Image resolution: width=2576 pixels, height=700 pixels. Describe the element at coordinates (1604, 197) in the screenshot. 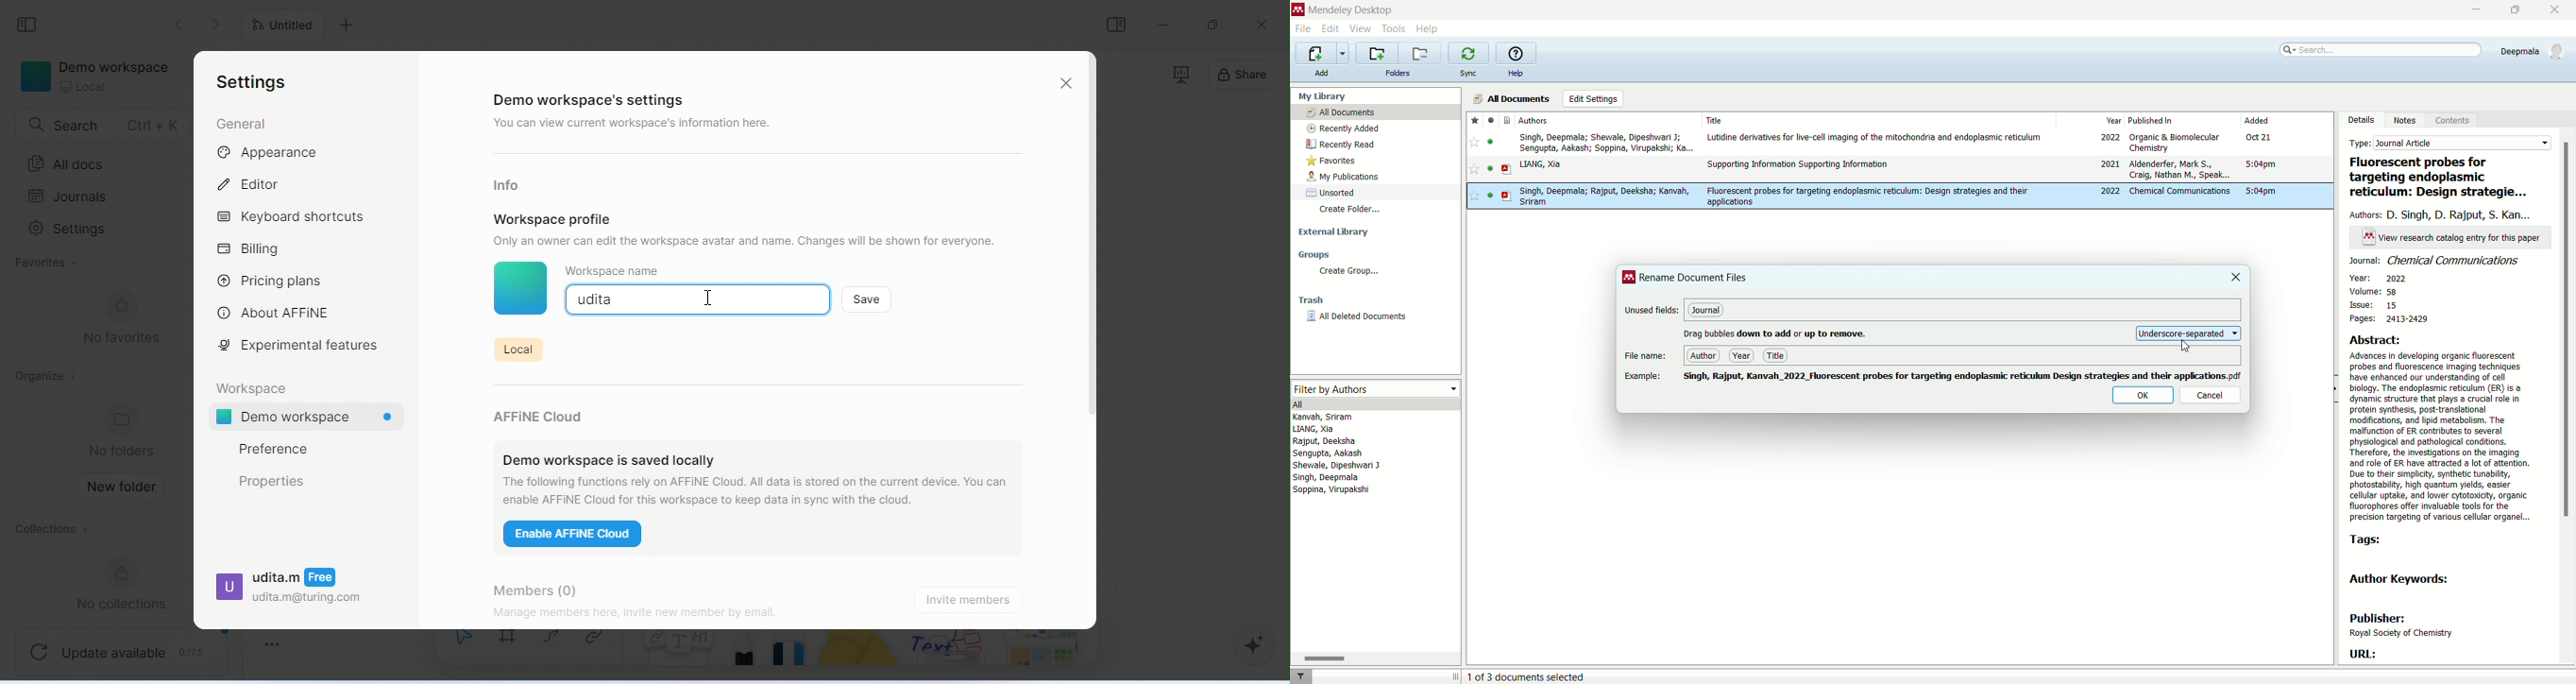

I see `Singh, Deepmala; Rajput, Deeksha; Kanvah,
Sriram` at that location.